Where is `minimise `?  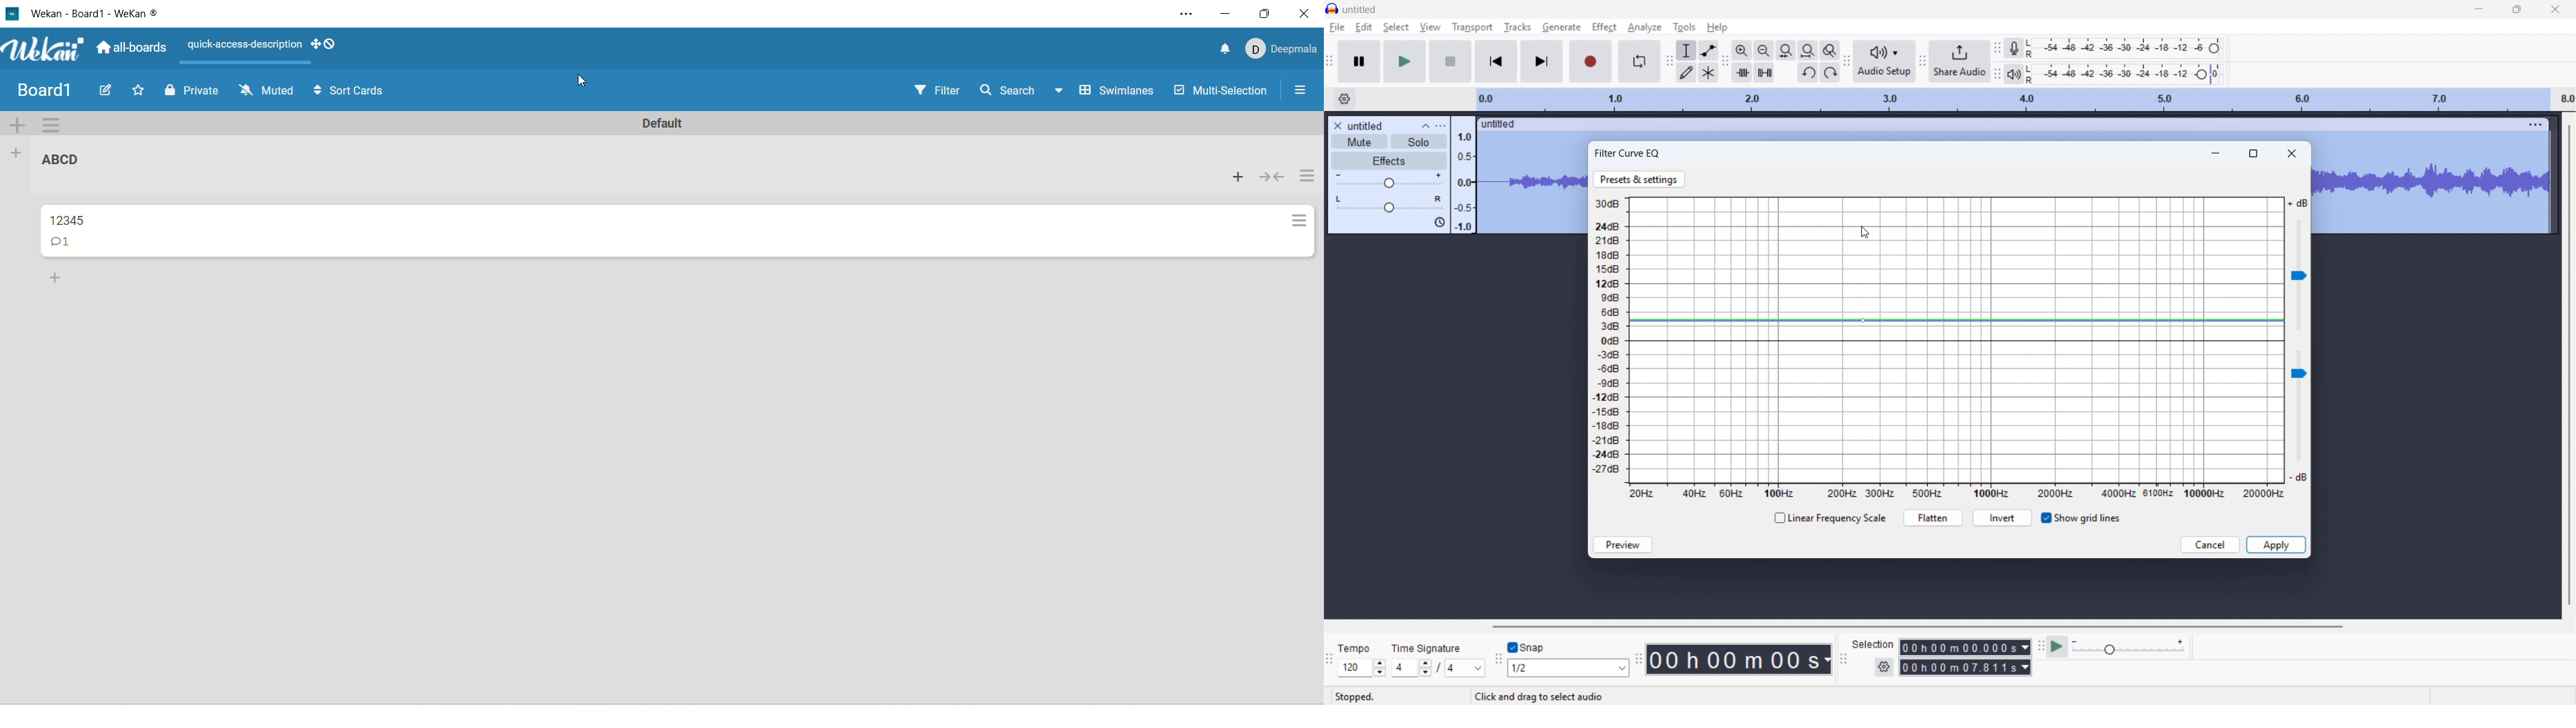
minimise  is located at coordinates (2215, 153).